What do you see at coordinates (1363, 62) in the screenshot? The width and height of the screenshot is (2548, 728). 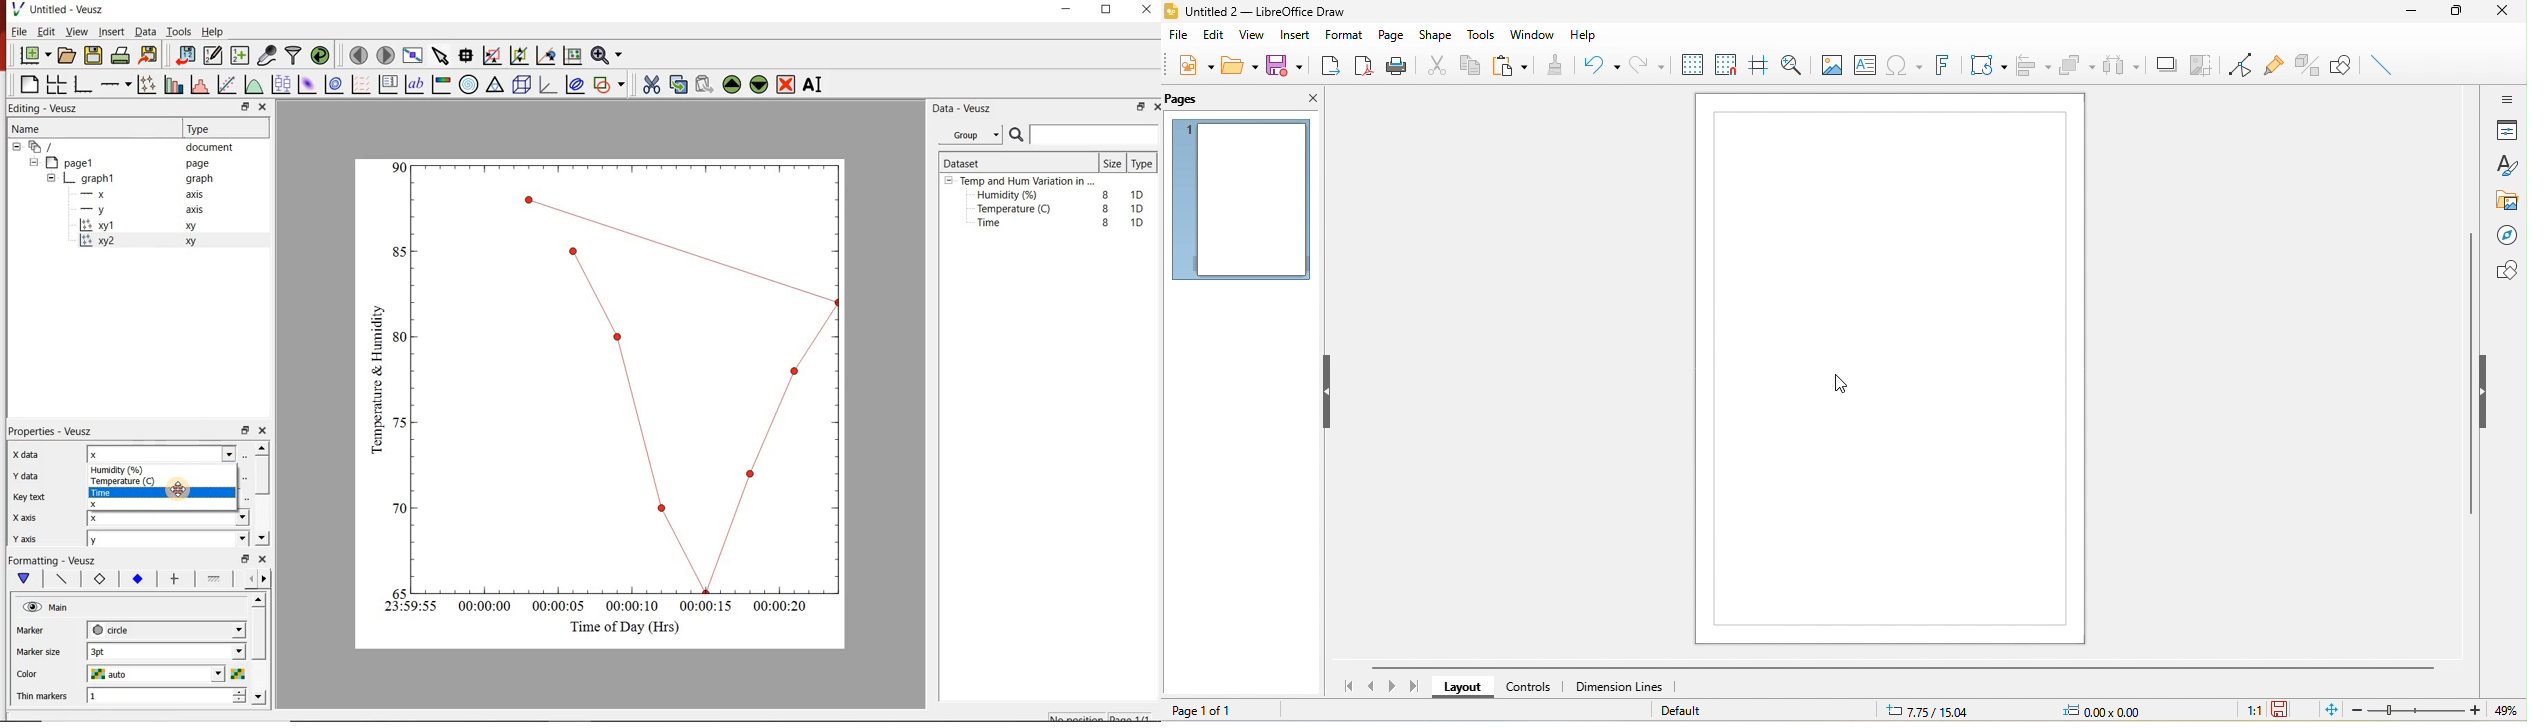 I see `export directly as pdf` at bounding box center [1363, 62].